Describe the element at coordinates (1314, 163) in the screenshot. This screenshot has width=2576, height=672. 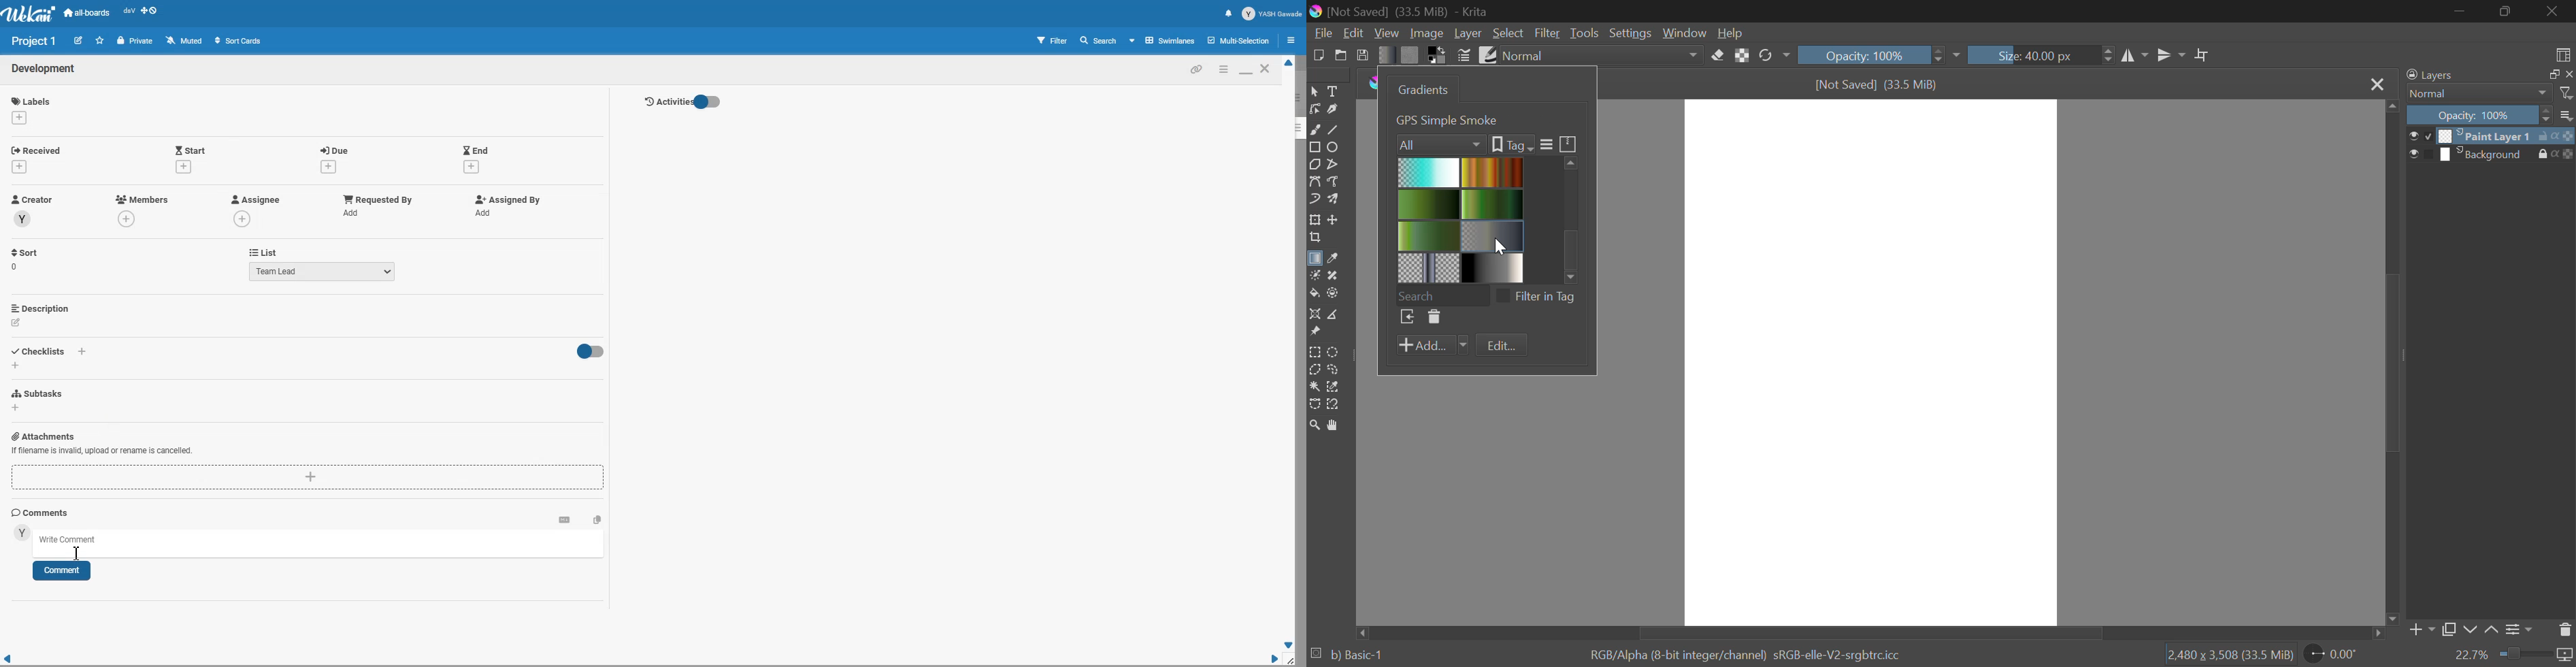
I see `Polygon` at that location.